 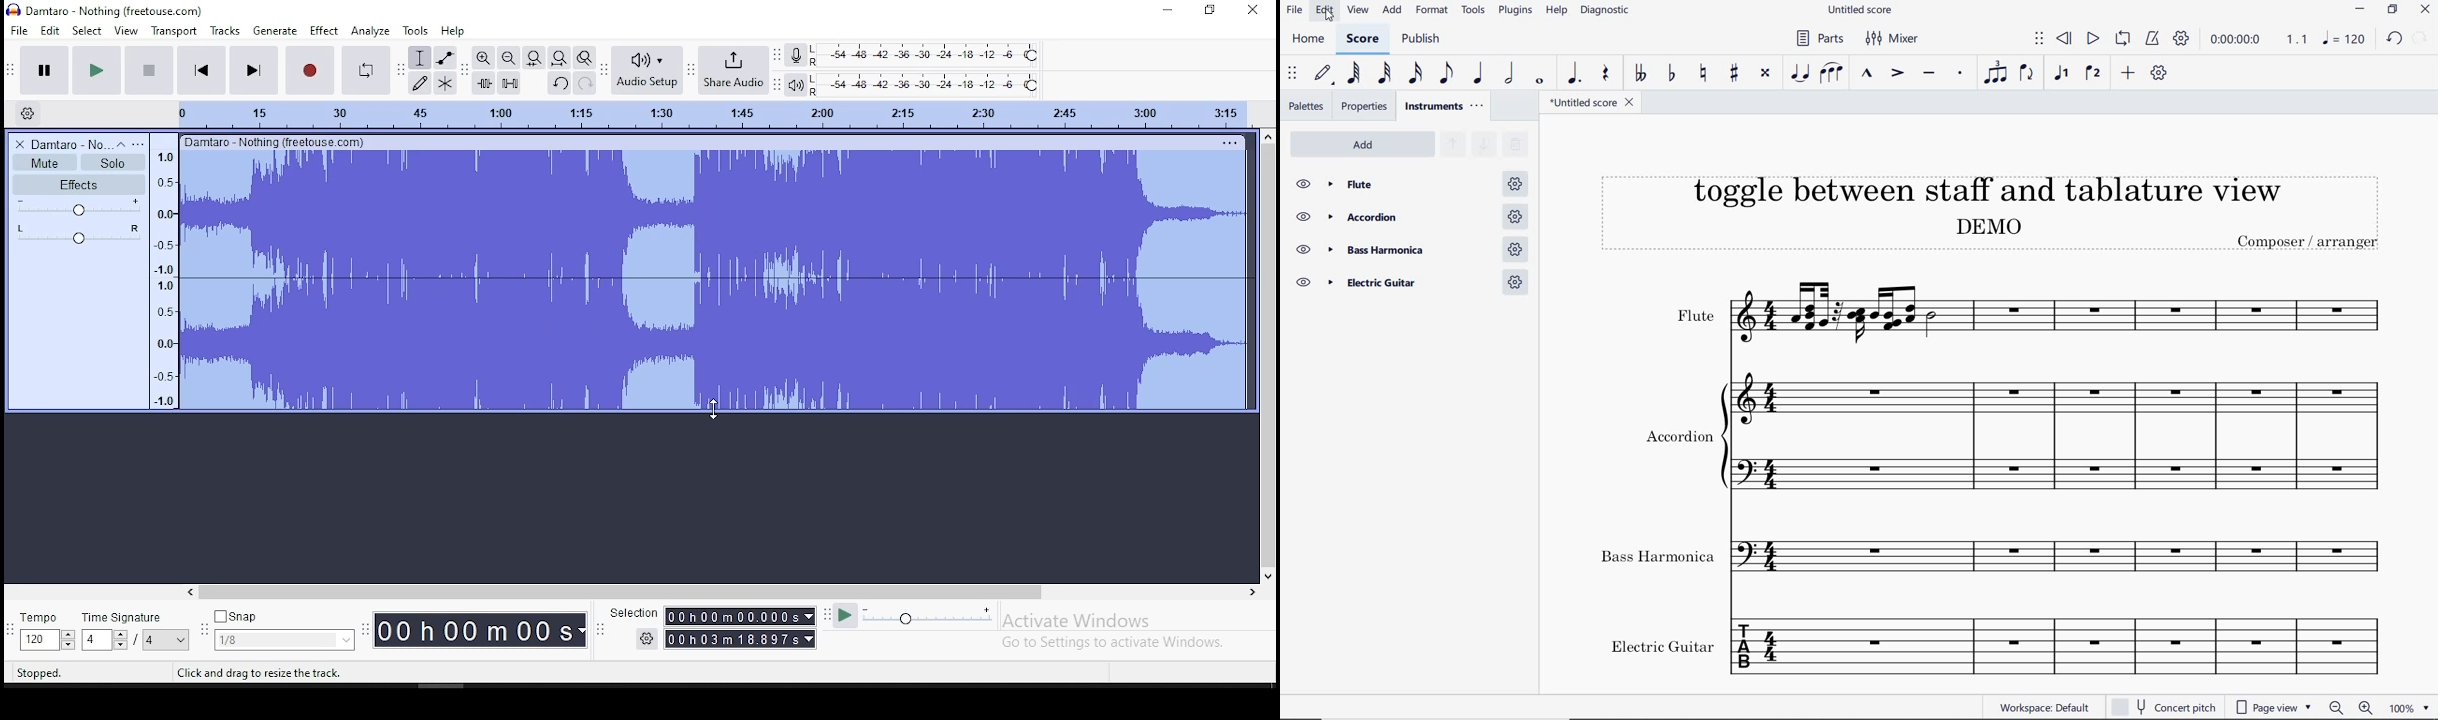 What do you see at coordinates (846, 618) in the screenshot?
I see `play` at bounding box center [846, 618].